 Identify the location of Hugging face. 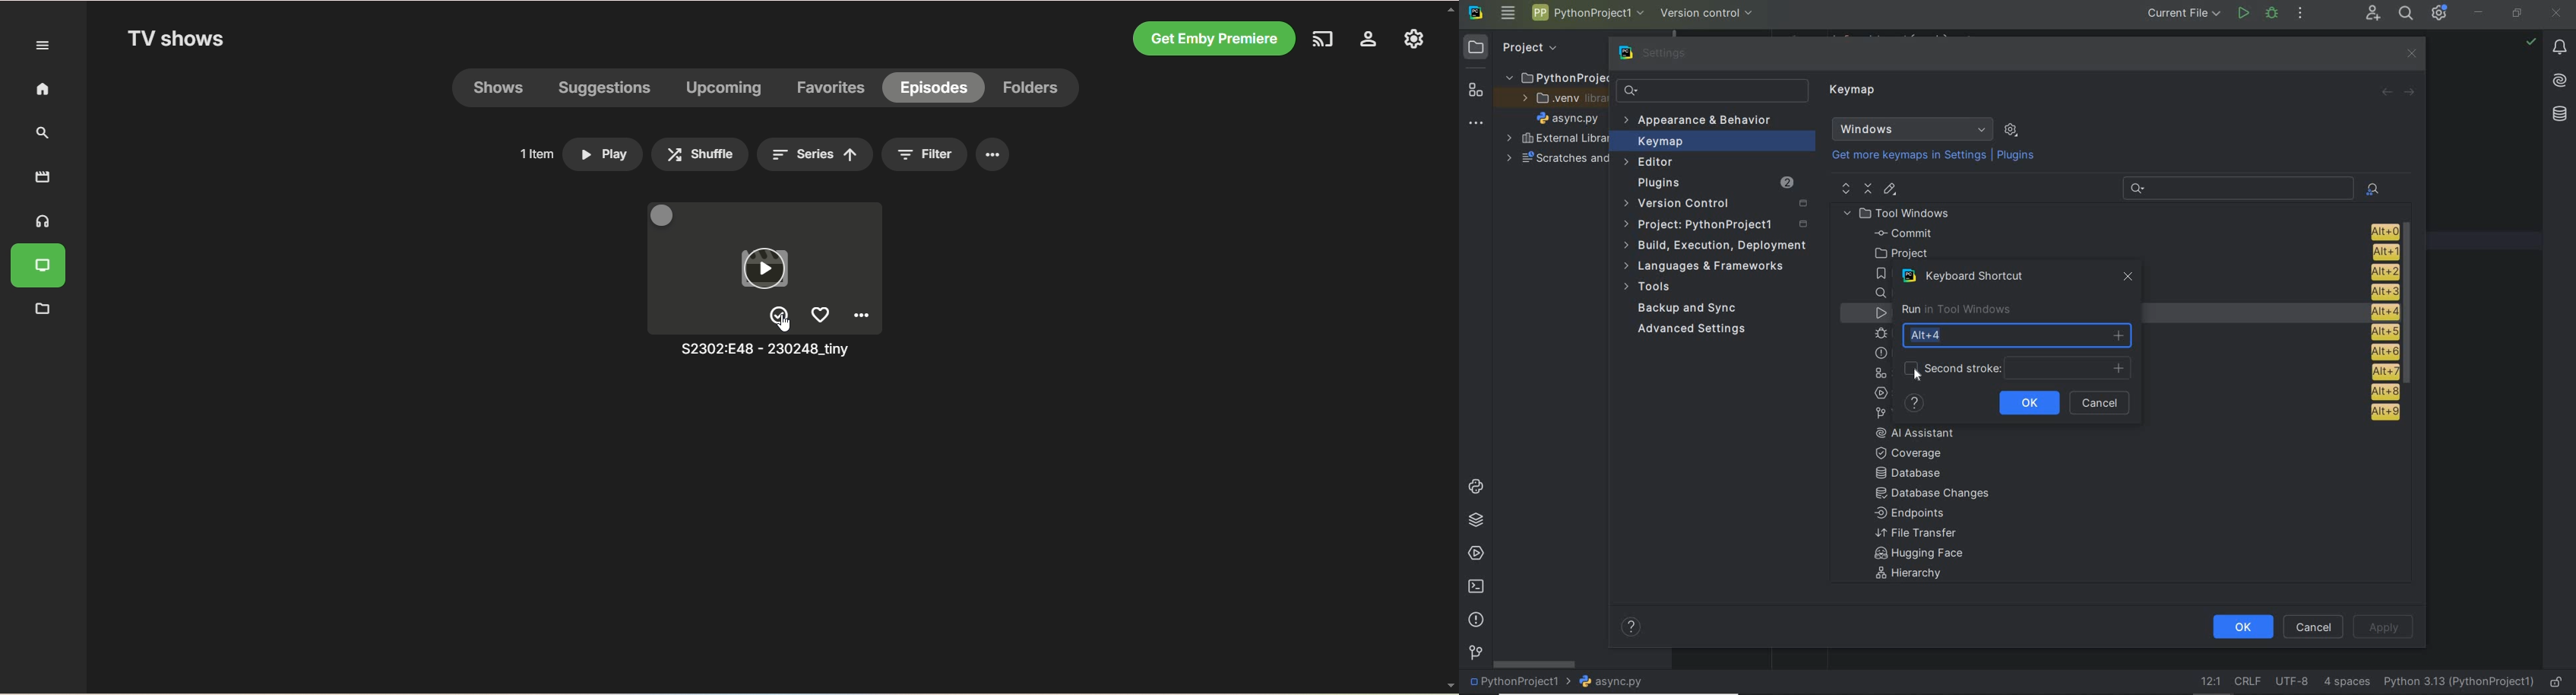
(1915, 555).